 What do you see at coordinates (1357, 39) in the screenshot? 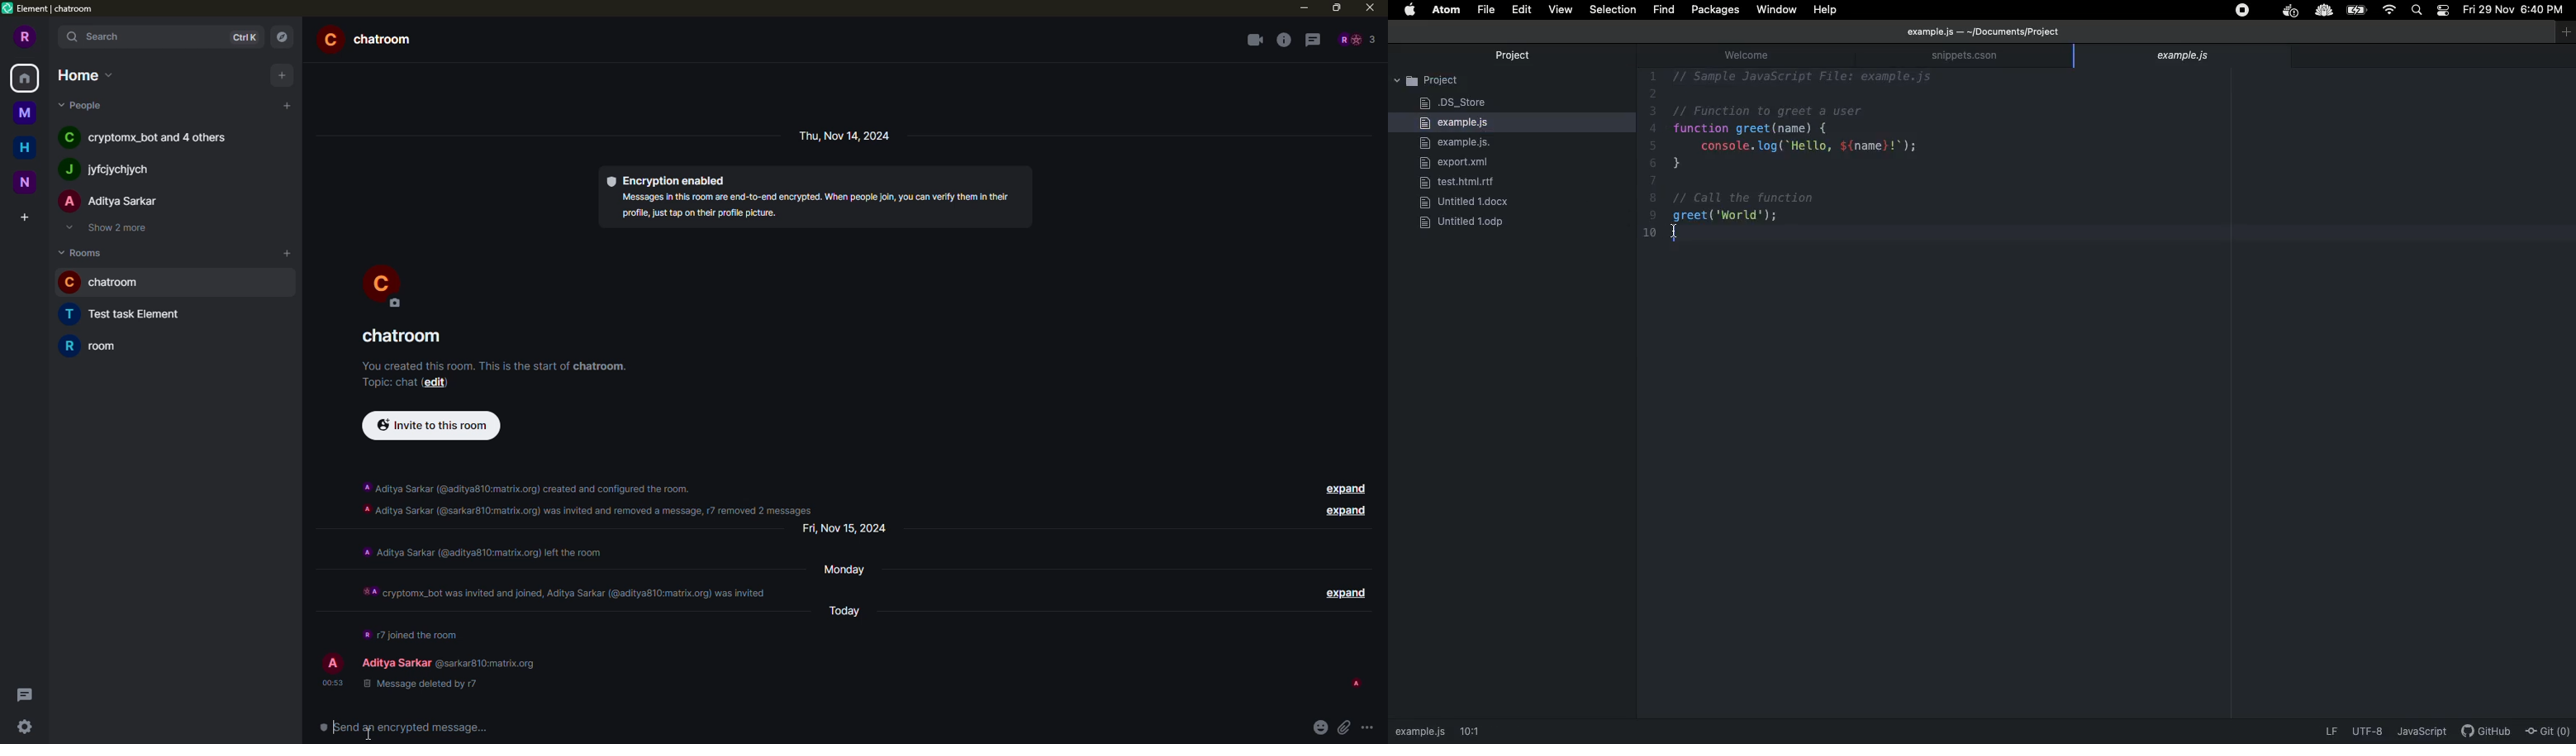
I see `people` at bounding box center [1357, 39].